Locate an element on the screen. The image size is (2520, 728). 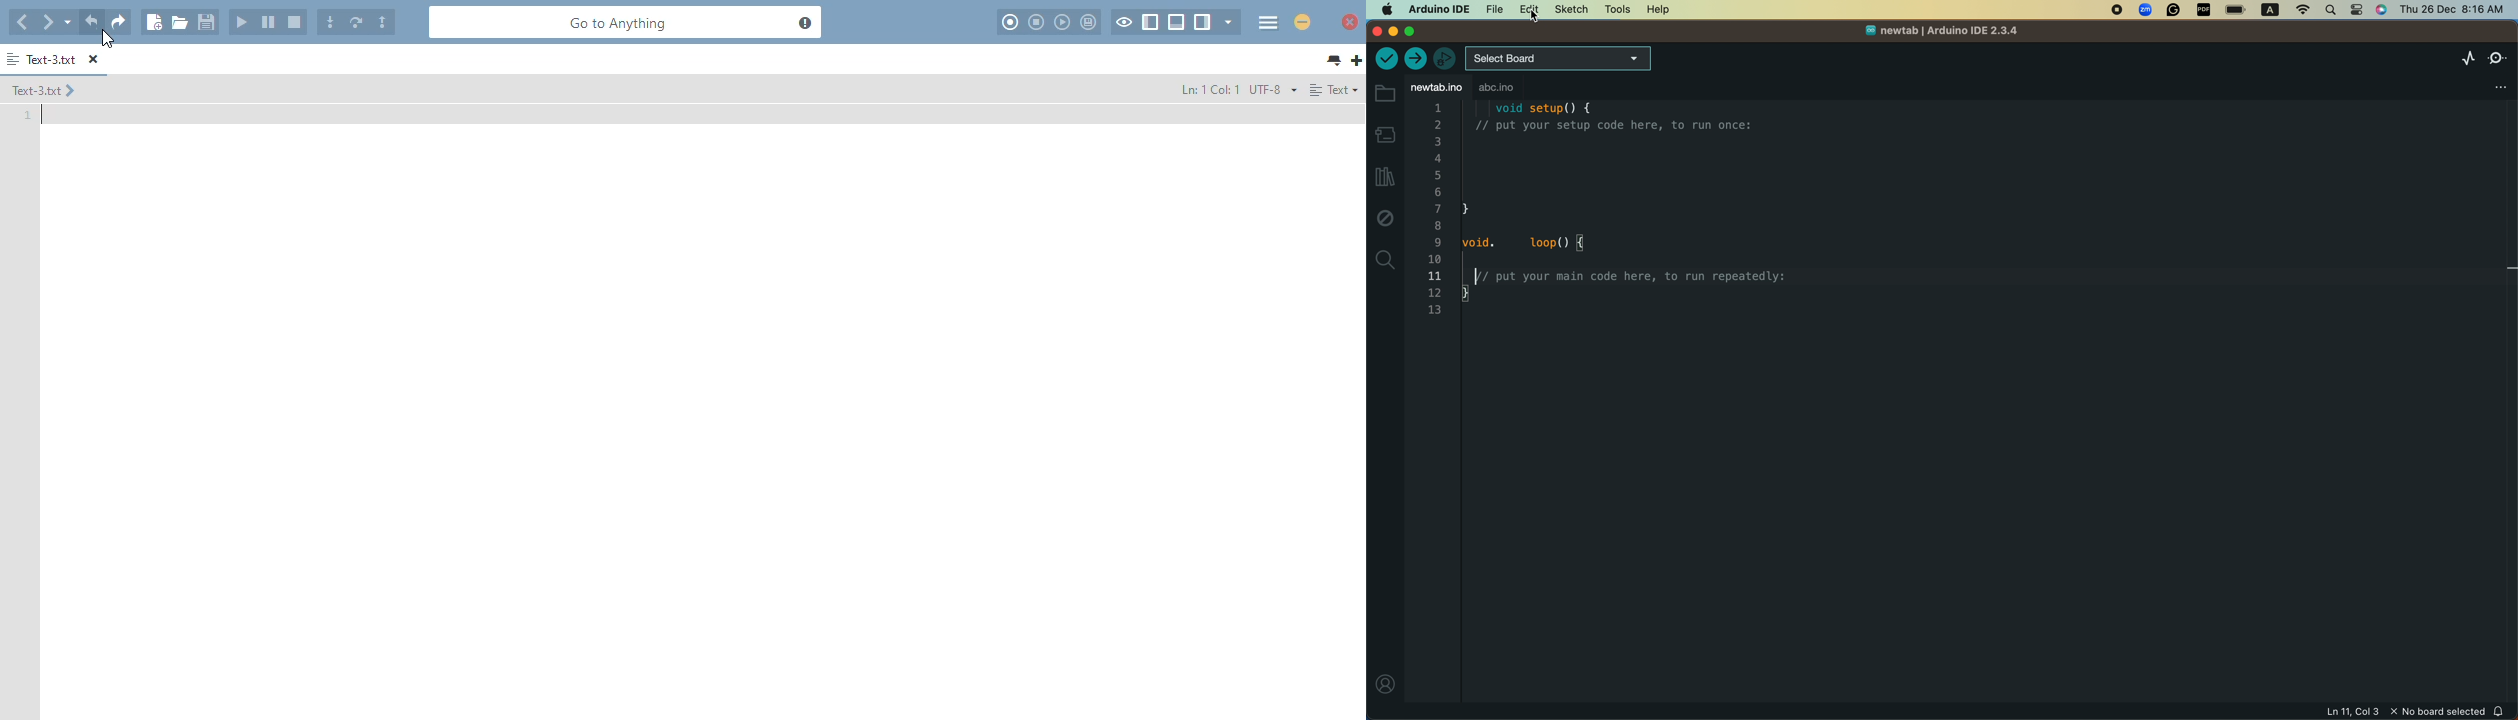
toggle focus mode is located at coordinates (1125, 22).